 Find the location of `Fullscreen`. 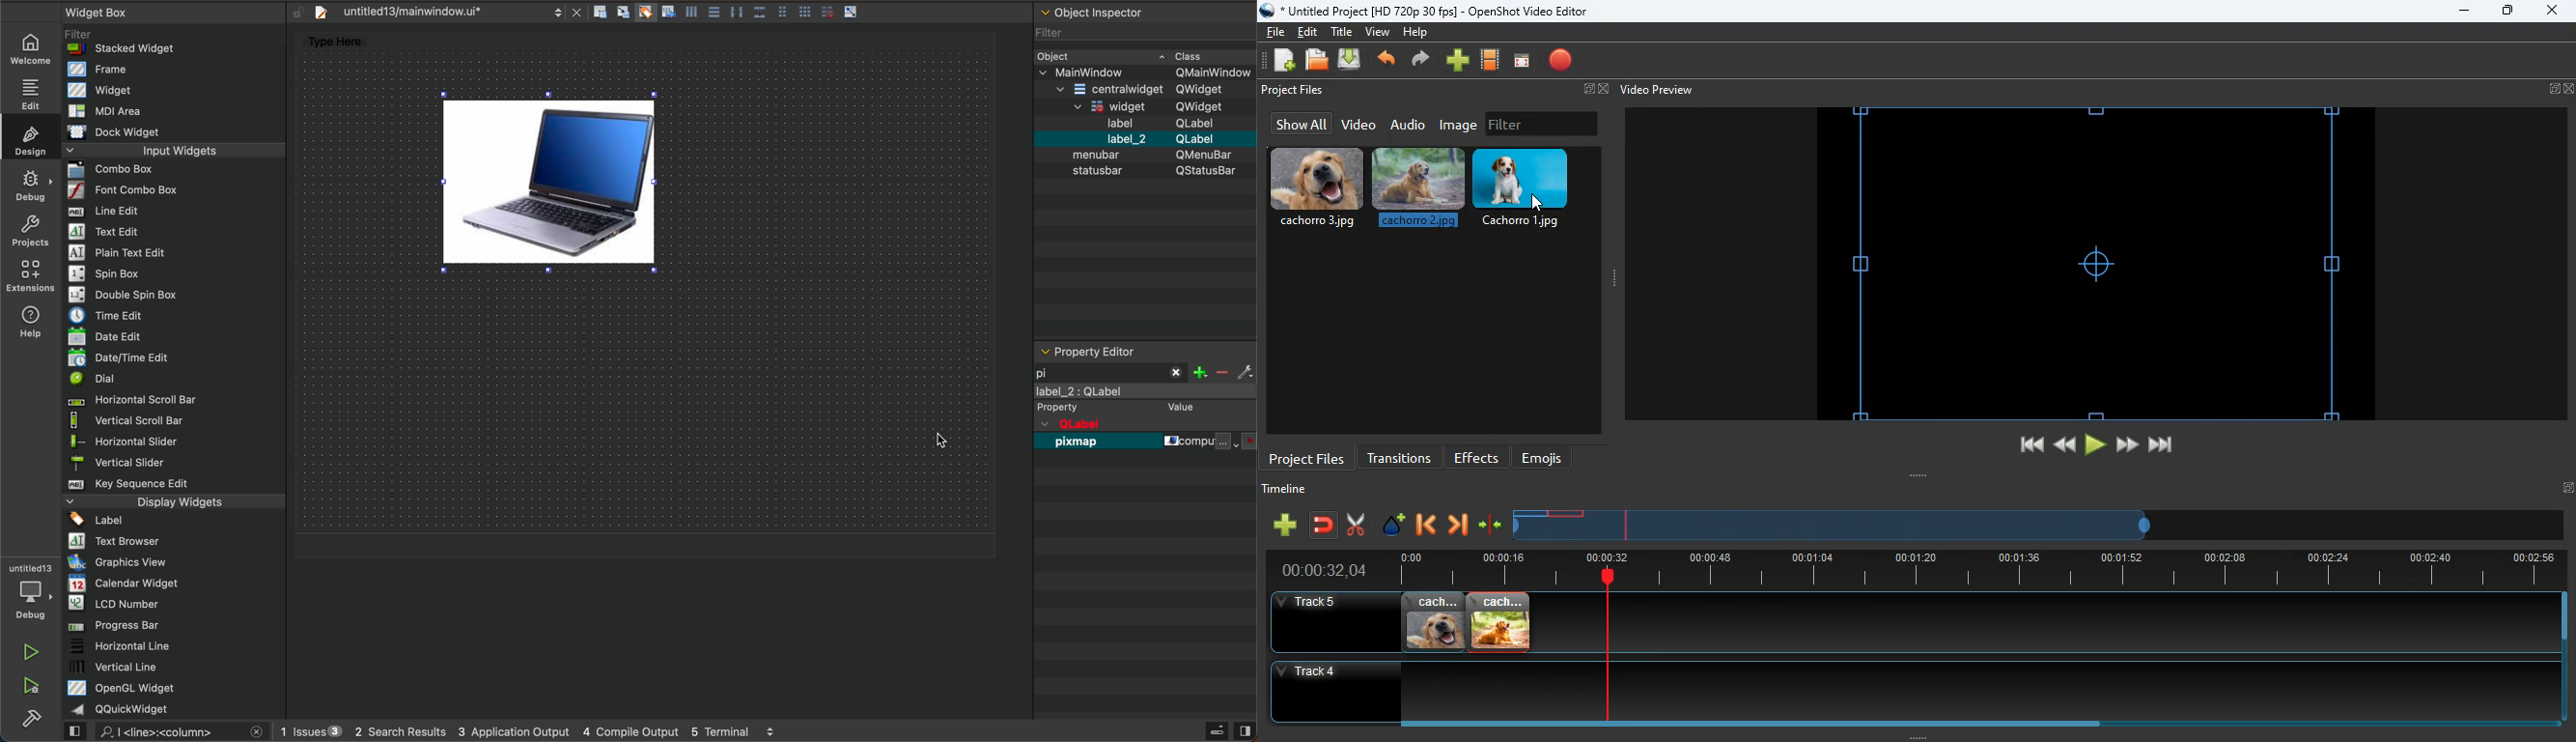

Fullscreen is located at coordinates (2567, 487).